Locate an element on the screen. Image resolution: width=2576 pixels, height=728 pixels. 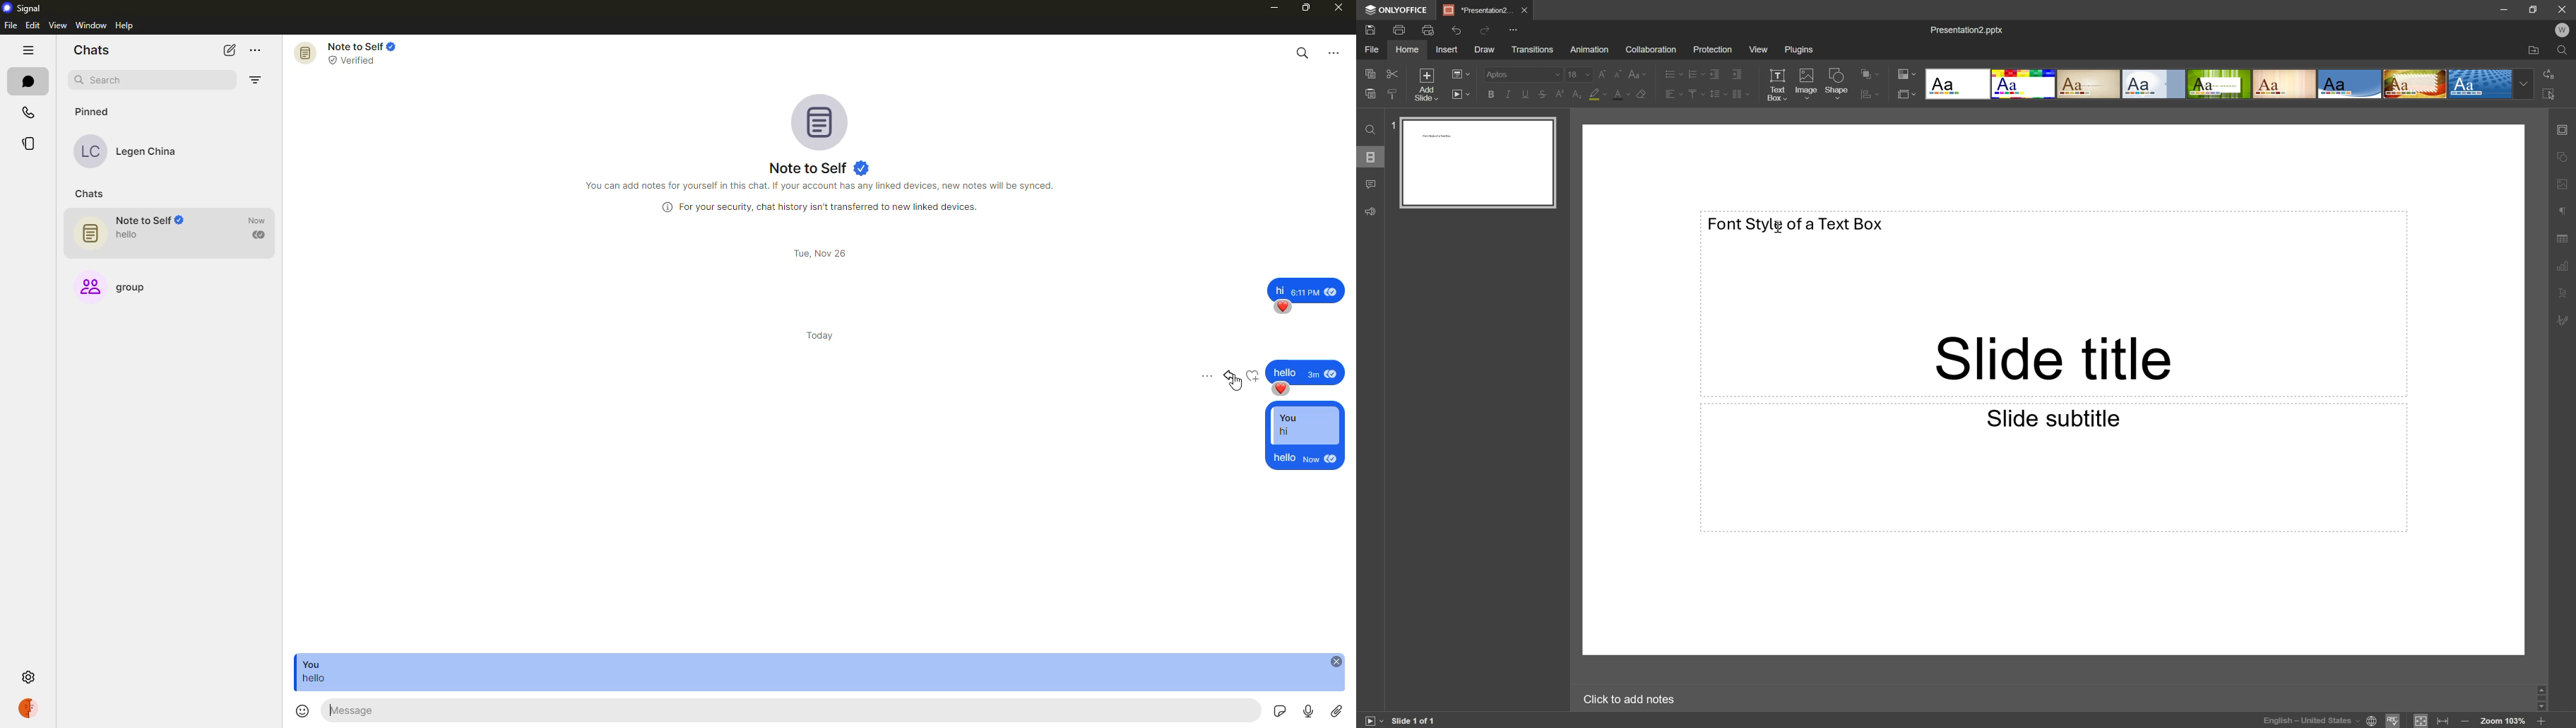
Type of slides is located at coordinates (2227, 83).